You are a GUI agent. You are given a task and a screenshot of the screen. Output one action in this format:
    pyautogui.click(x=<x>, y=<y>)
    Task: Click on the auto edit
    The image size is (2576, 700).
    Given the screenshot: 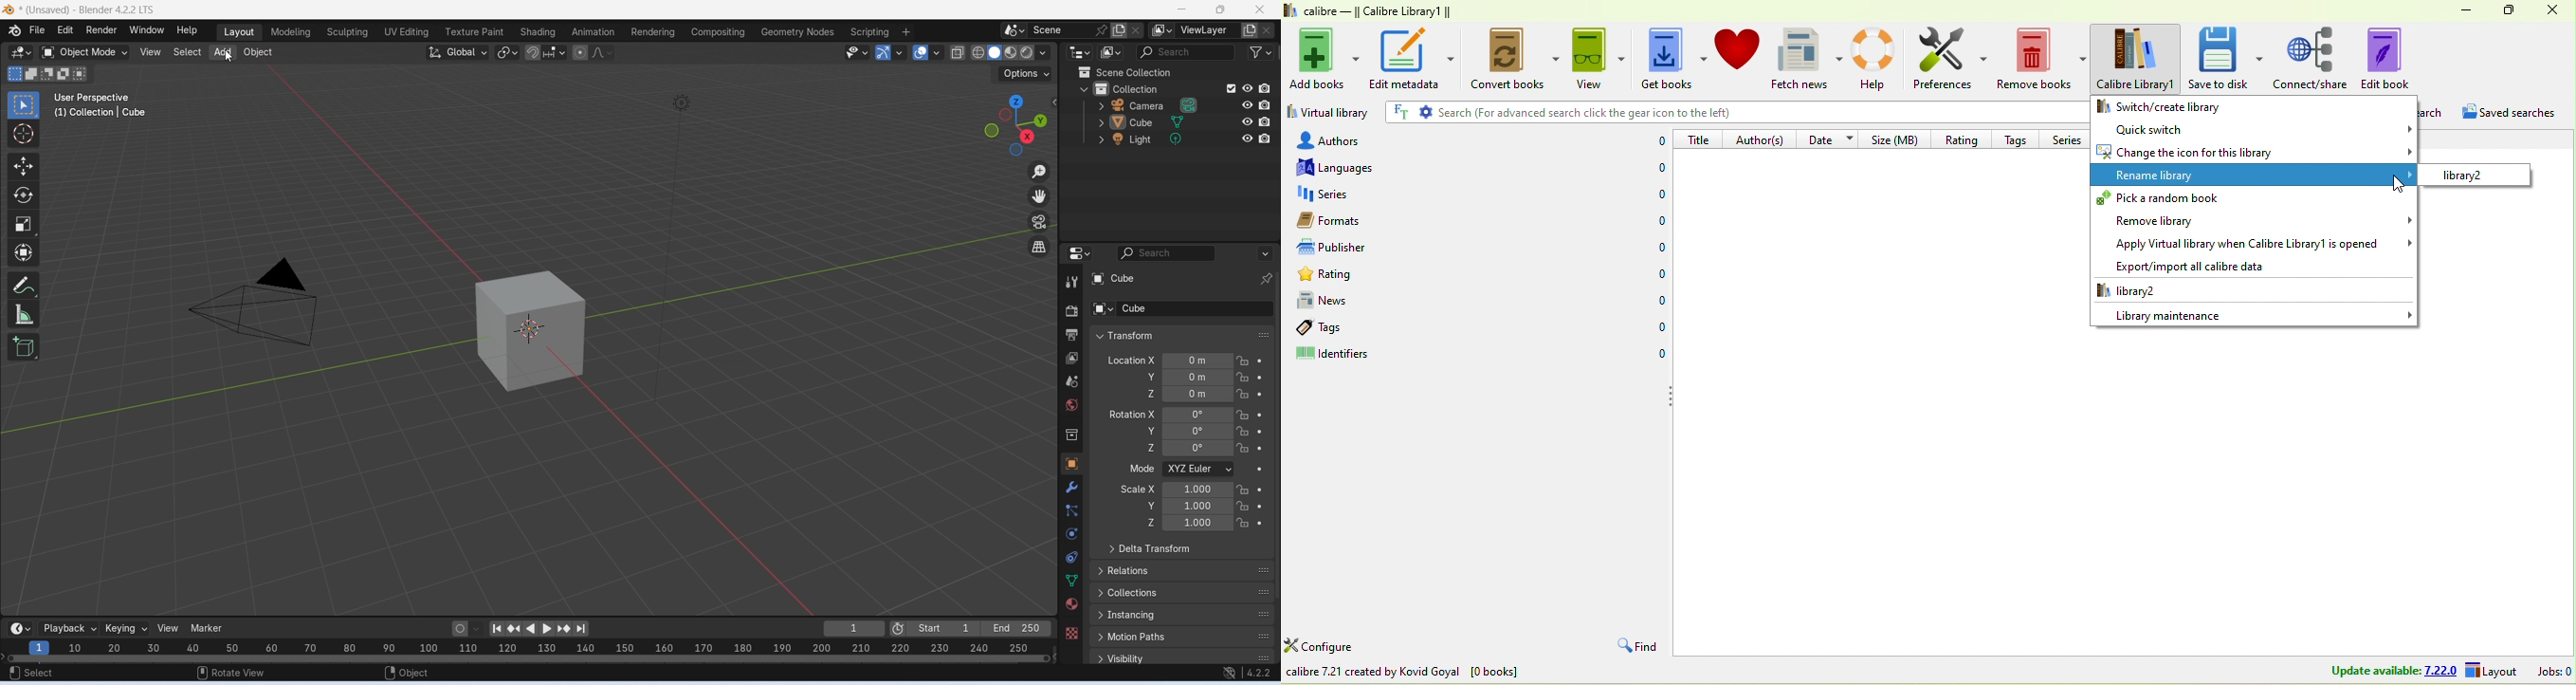 What is the action you would take?
    pyautogui.click(x=468, y=628)
    